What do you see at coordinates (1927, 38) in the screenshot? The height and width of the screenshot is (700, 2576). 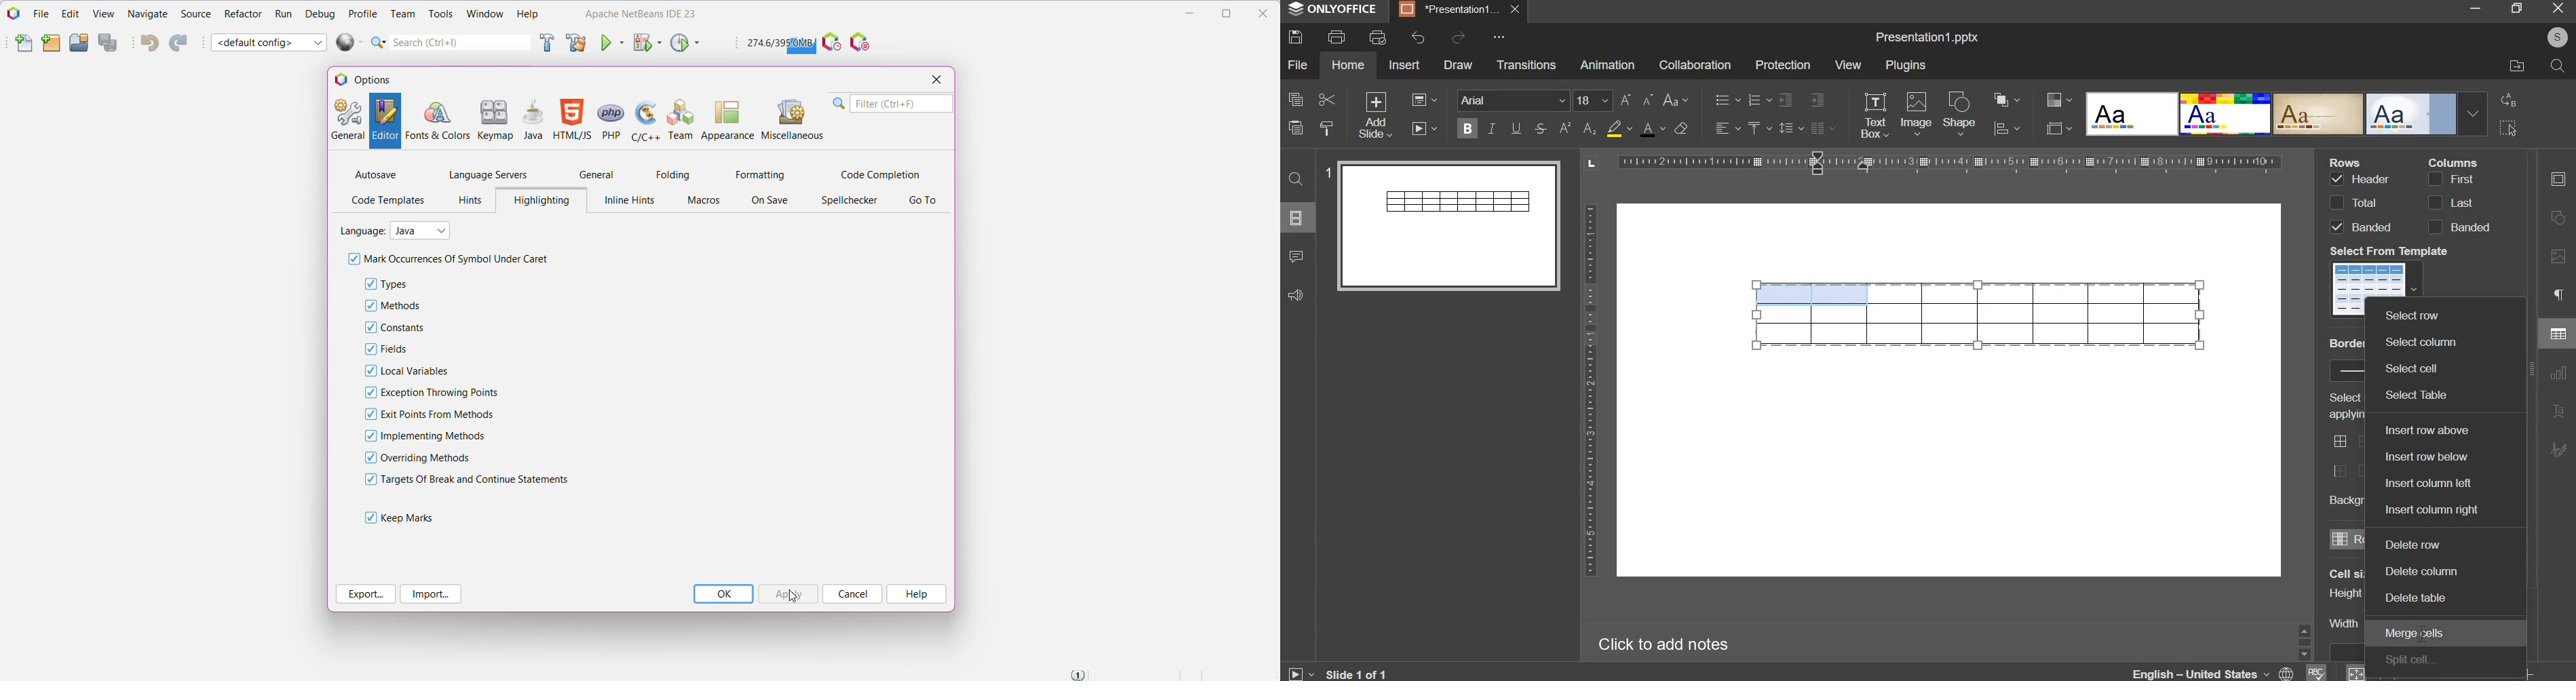 I see `Title` at bounding box center [1927, 38].